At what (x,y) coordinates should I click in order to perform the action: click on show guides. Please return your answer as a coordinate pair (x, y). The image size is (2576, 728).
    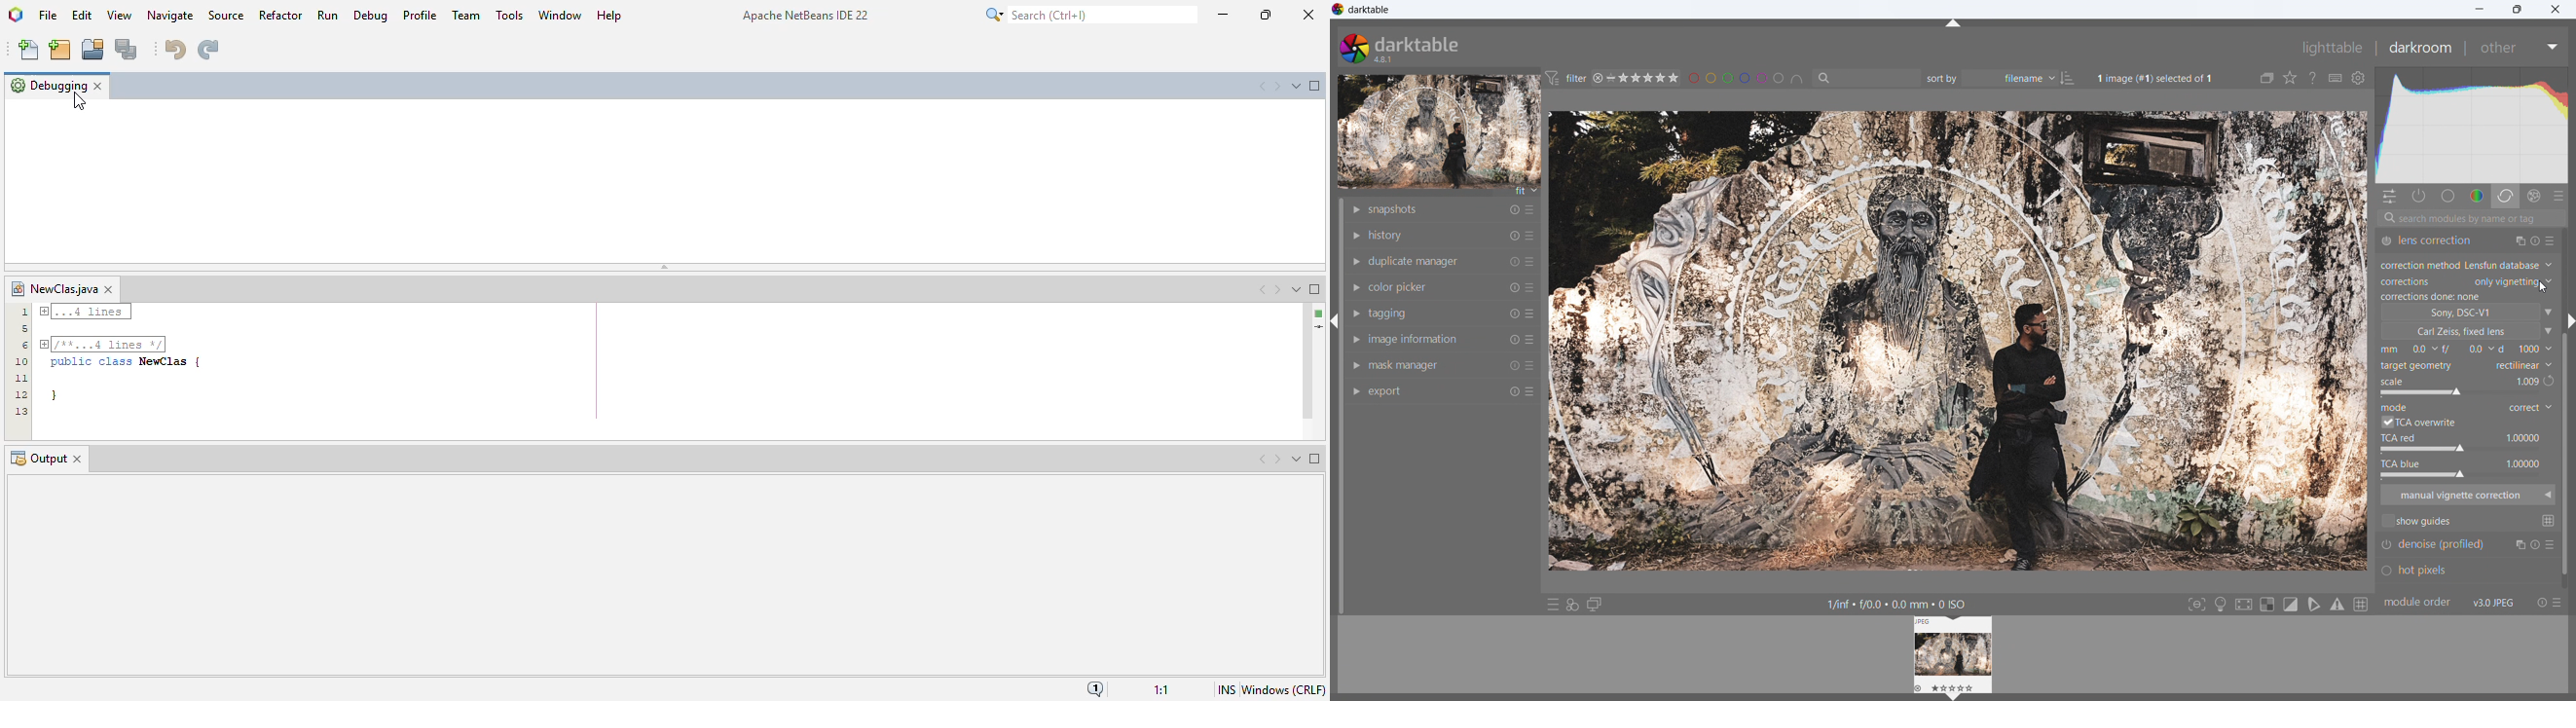
    Looking at the image, I should click on (2417, 522).